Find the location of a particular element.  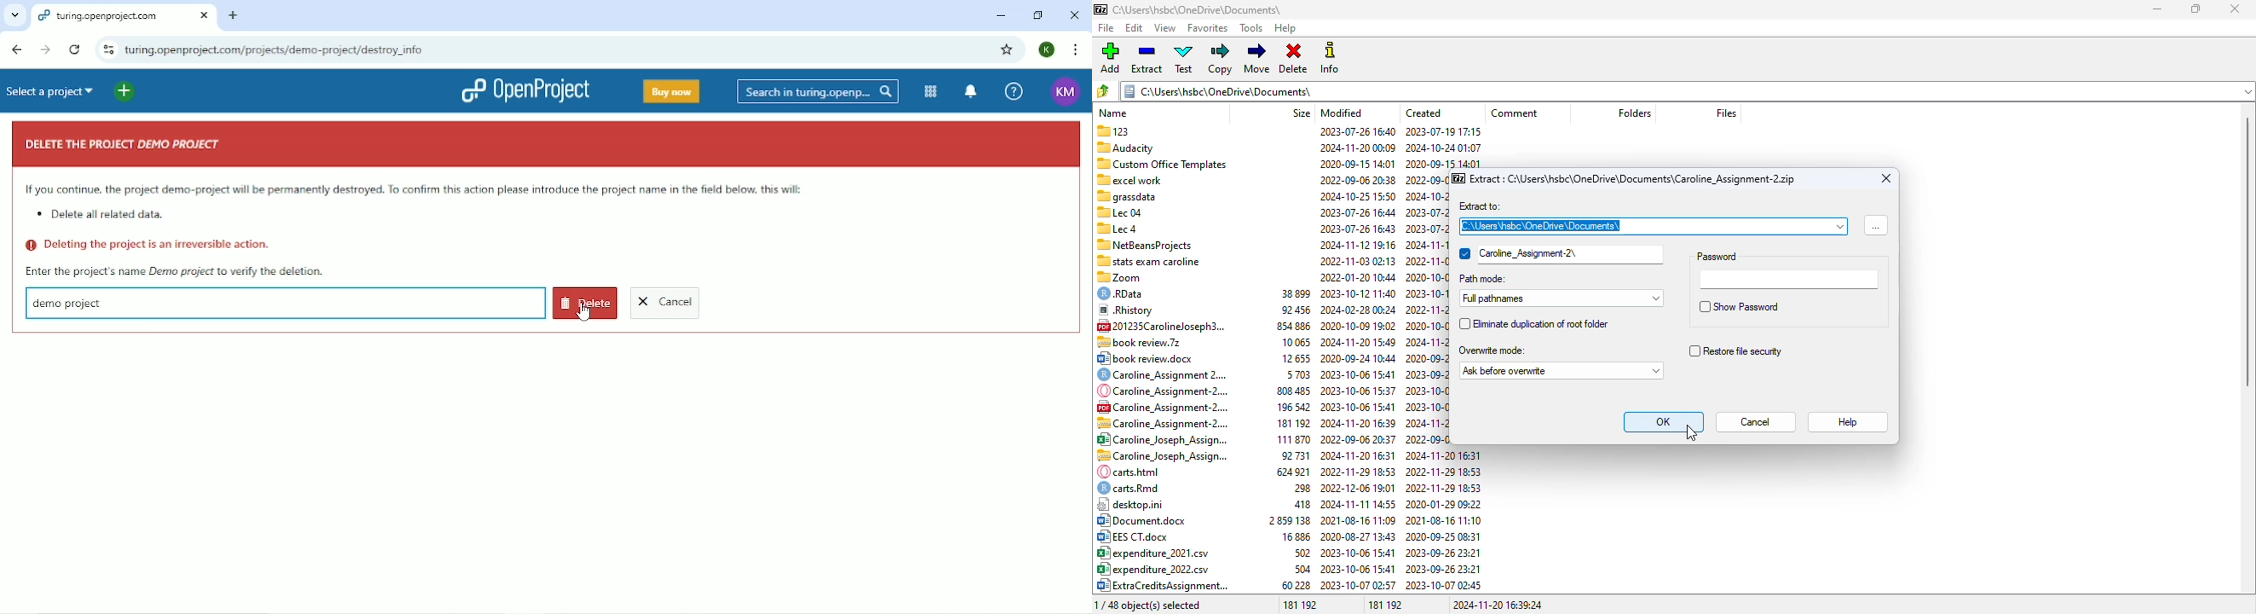

Enter the project's name Demo project to verify the deletion. is located at coordinates (175, 271).